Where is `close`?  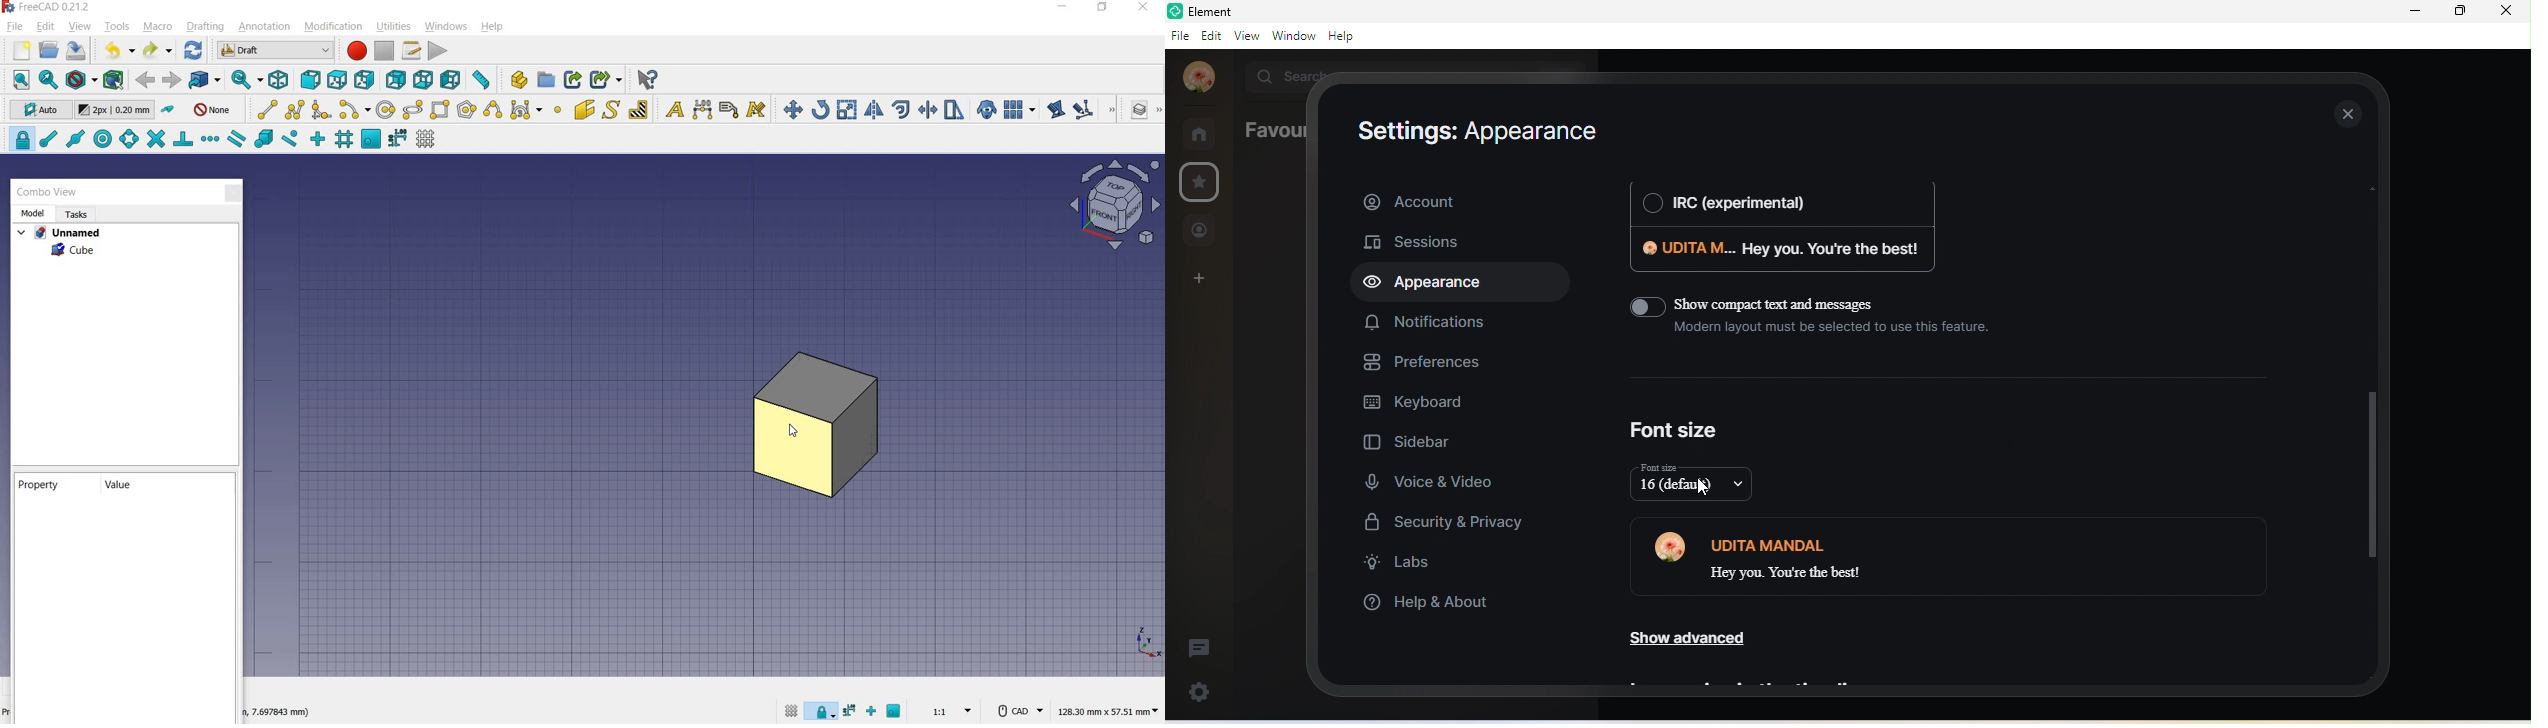 close is located at coordinates (234, 195).